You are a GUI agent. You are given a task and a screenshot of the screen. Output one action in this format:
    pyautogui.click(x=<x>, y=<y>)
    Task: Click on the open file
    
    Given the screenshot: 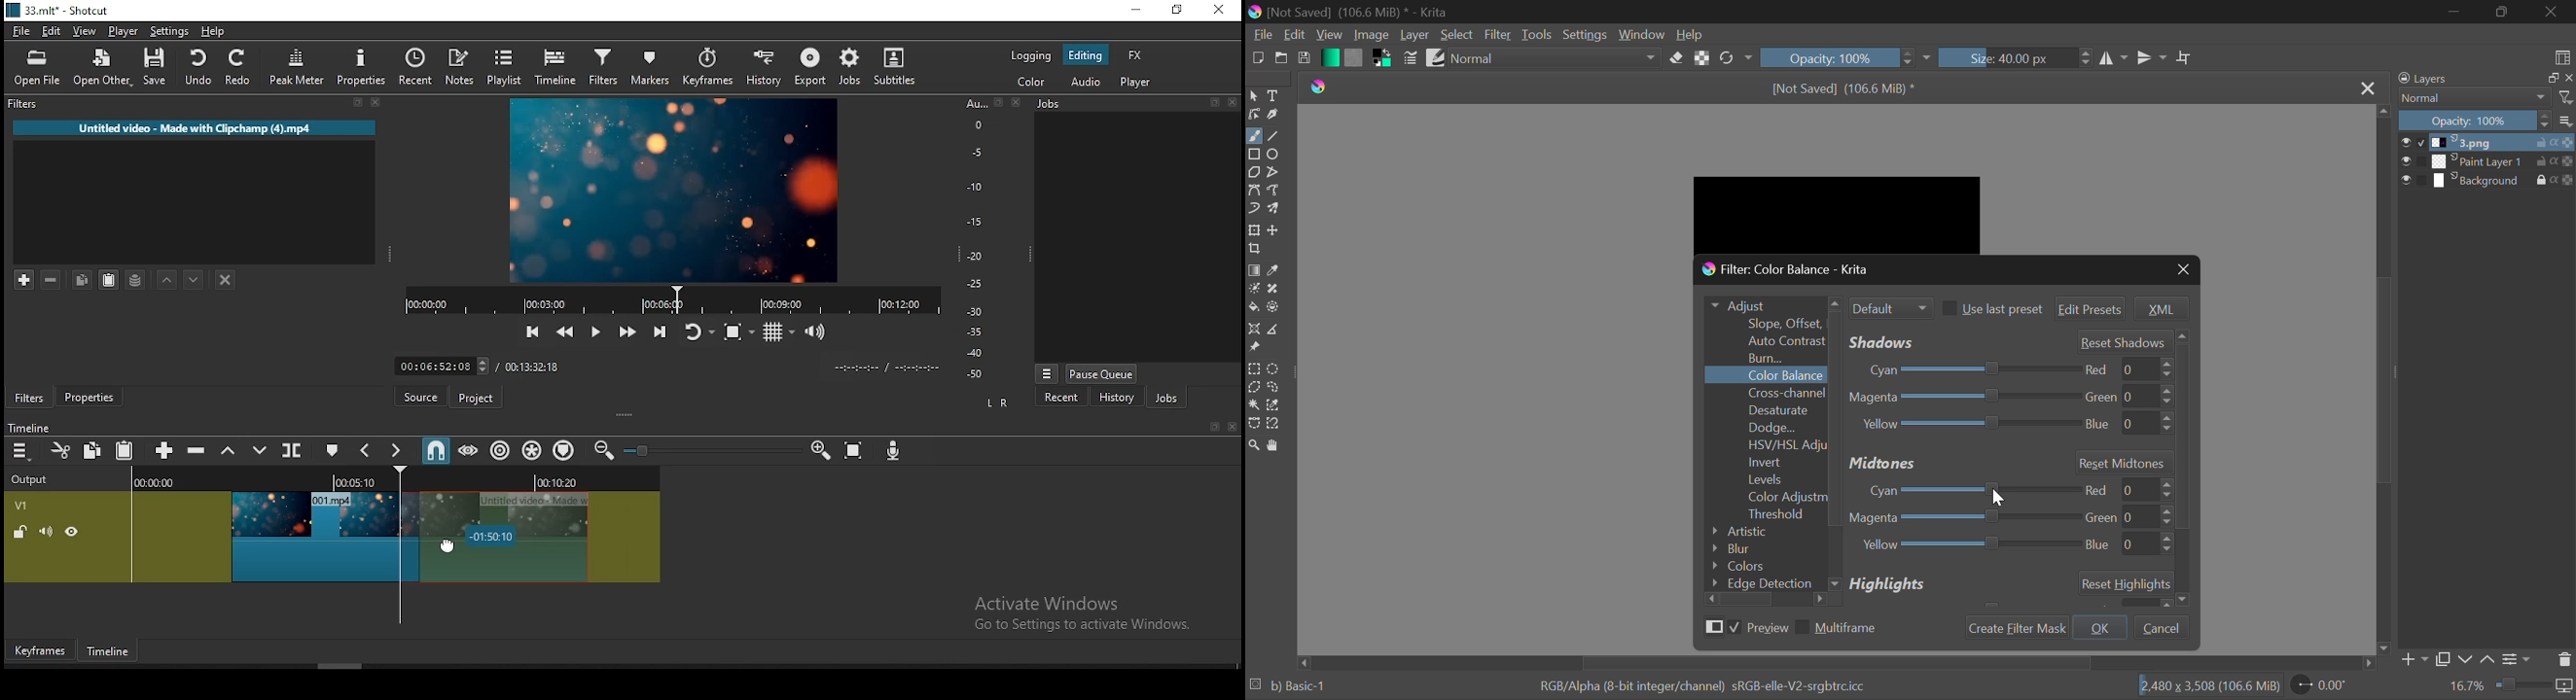 What is the action you would take?
    pyautogui.click(x=38, y=69)
    